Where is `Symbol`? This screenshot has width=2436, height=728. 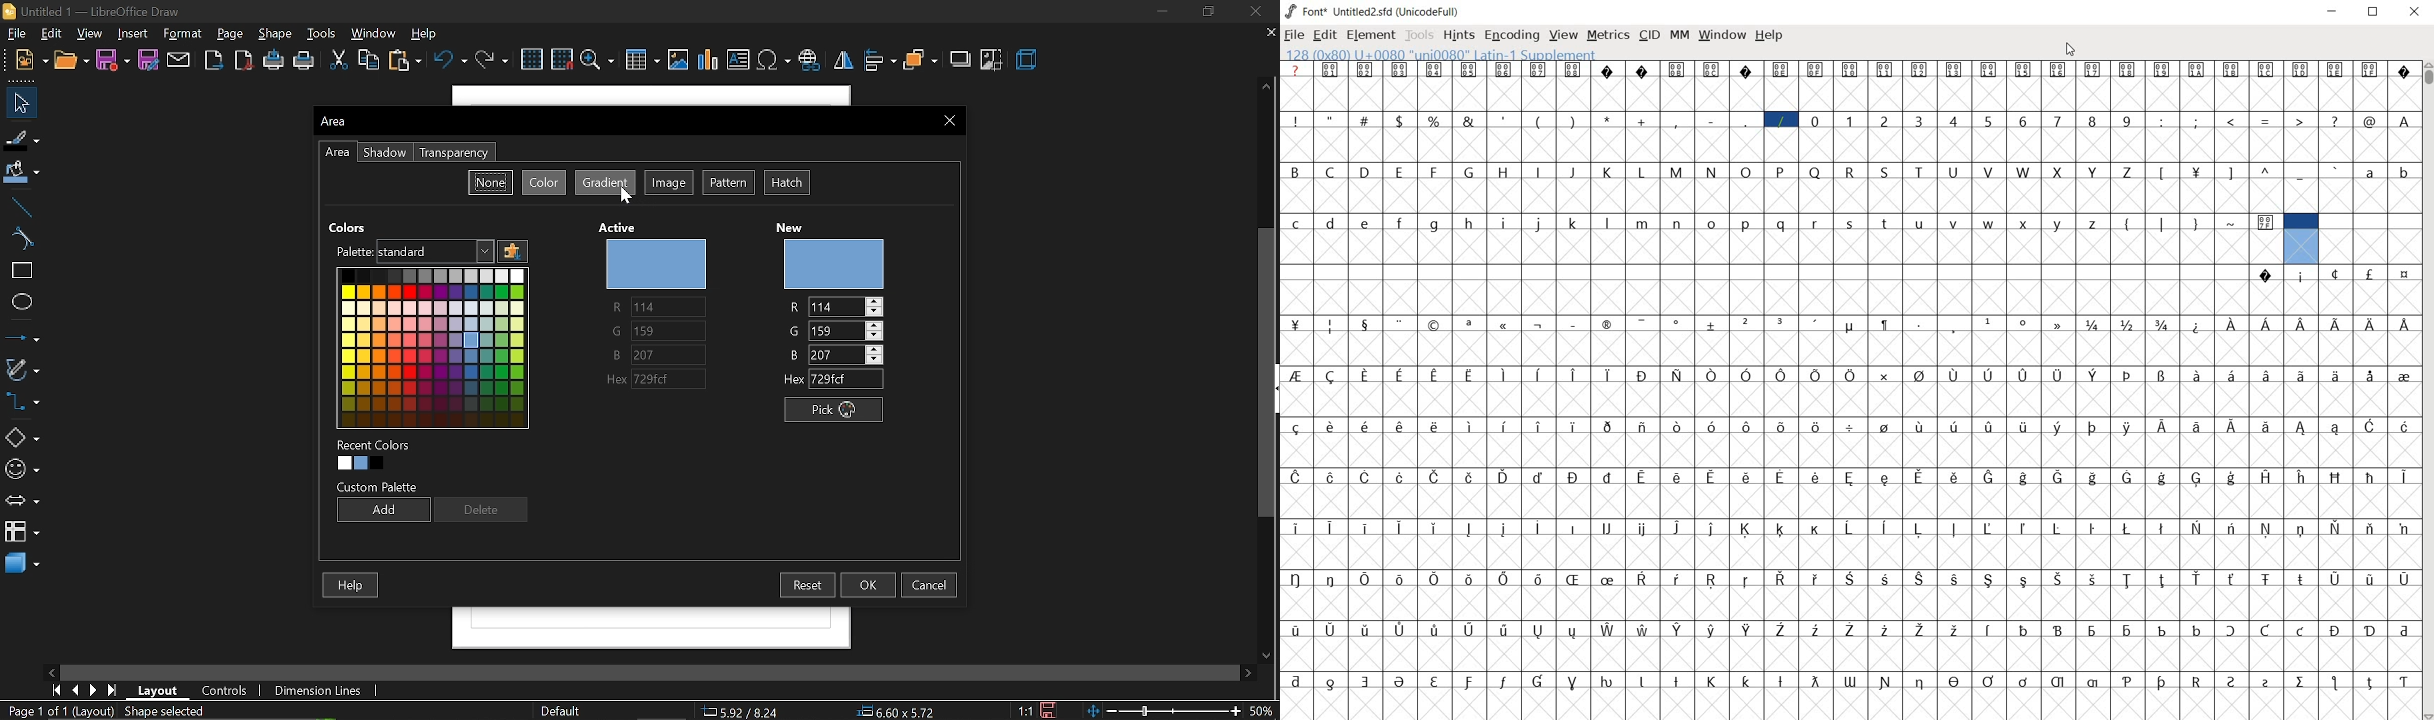
Symbol is located at coordinates (1814, 528).